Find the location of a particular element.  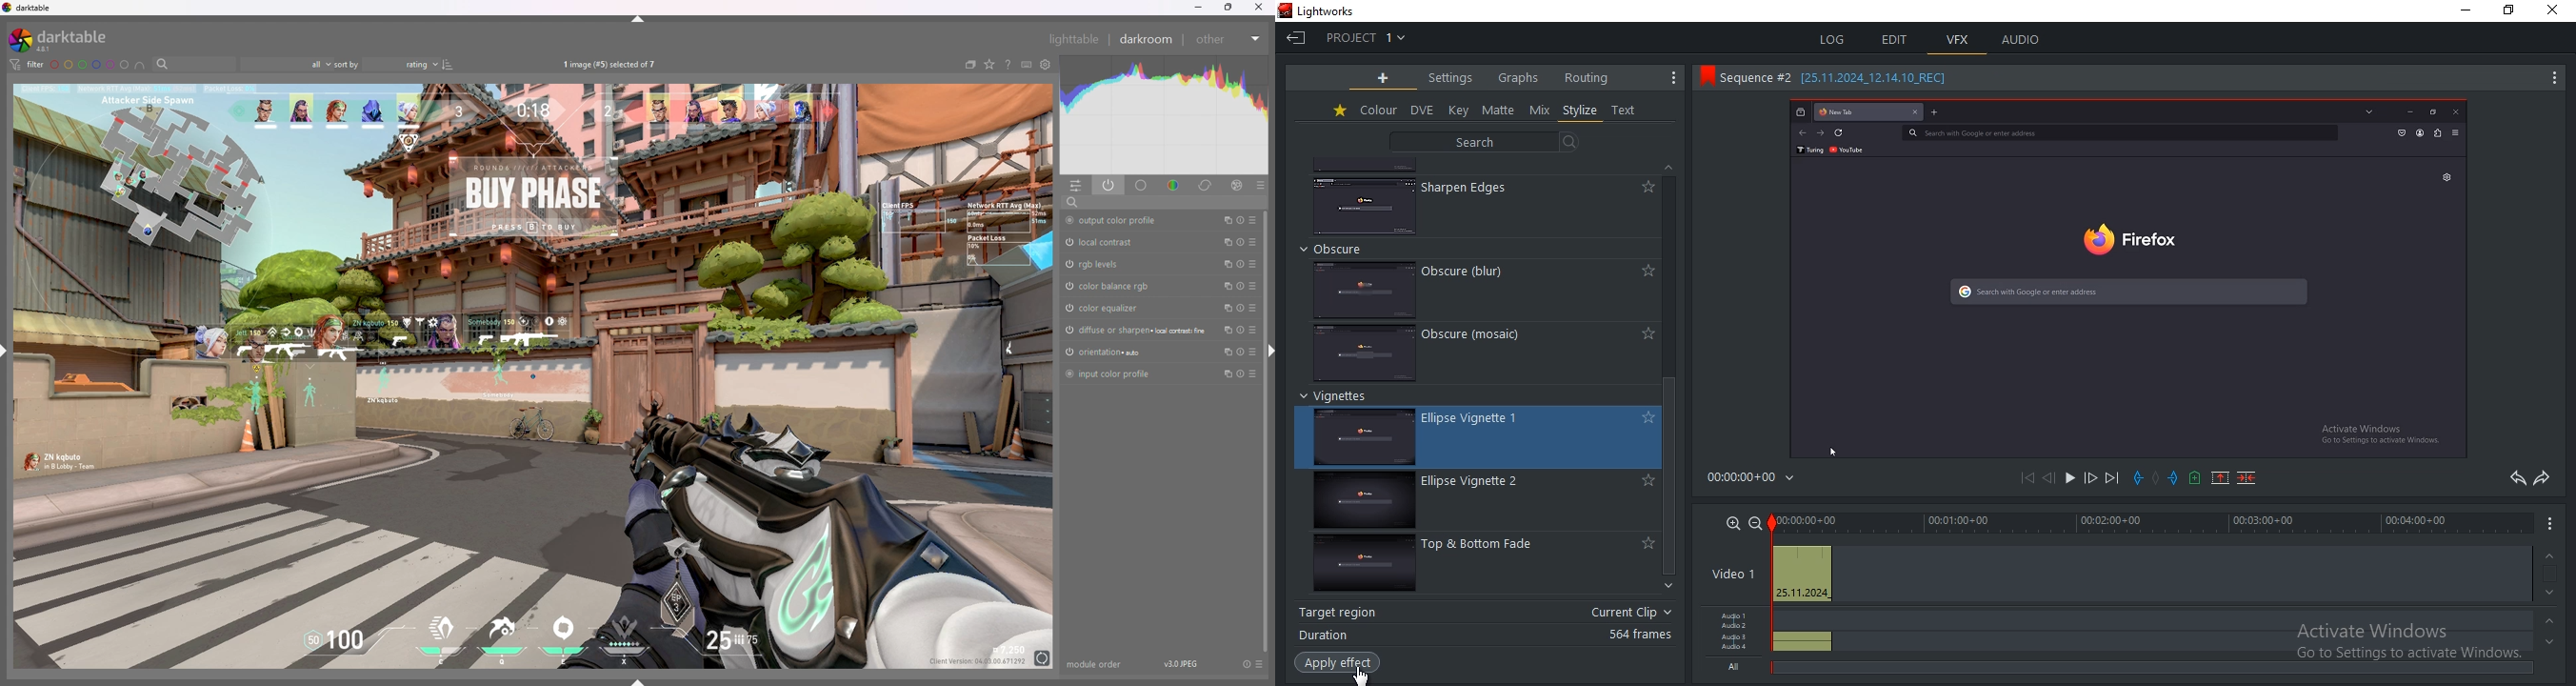

collapse grouped images is located at coordinates (971, 64).